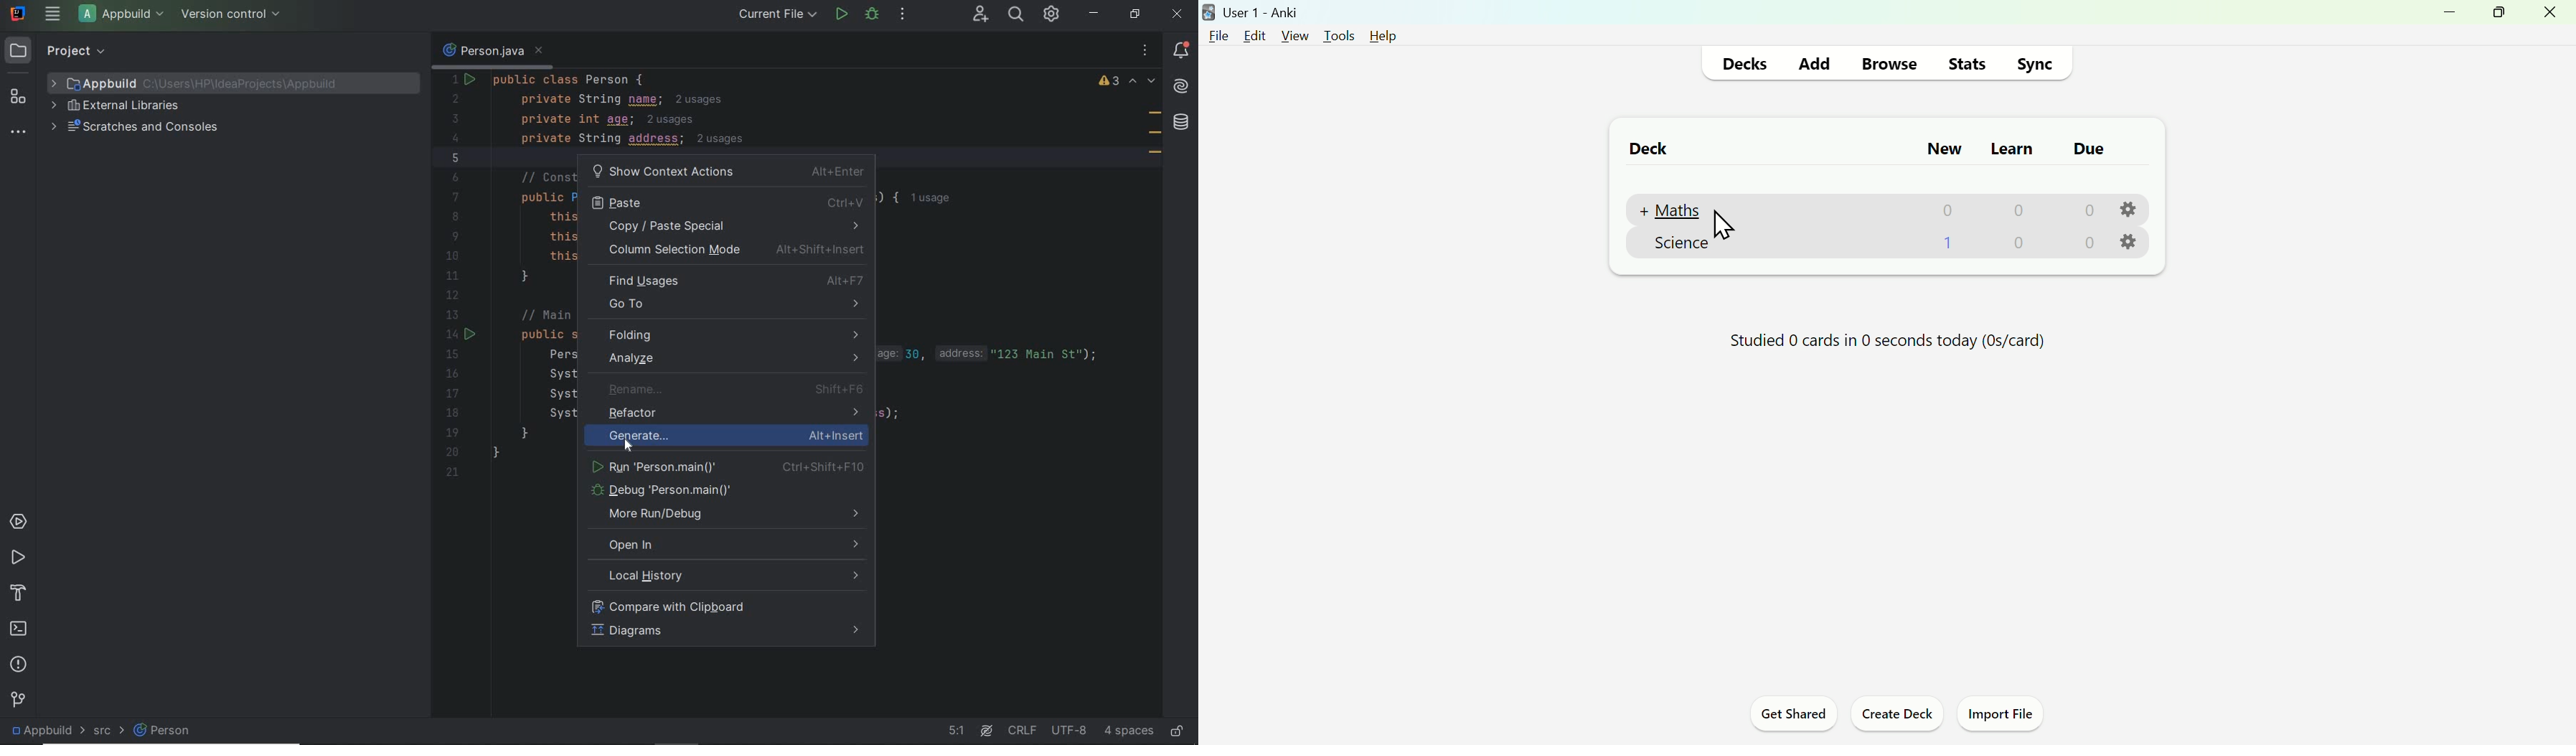  Describe the element at coordinates (1942, 211) in the screenshot. I see `0` at that location.